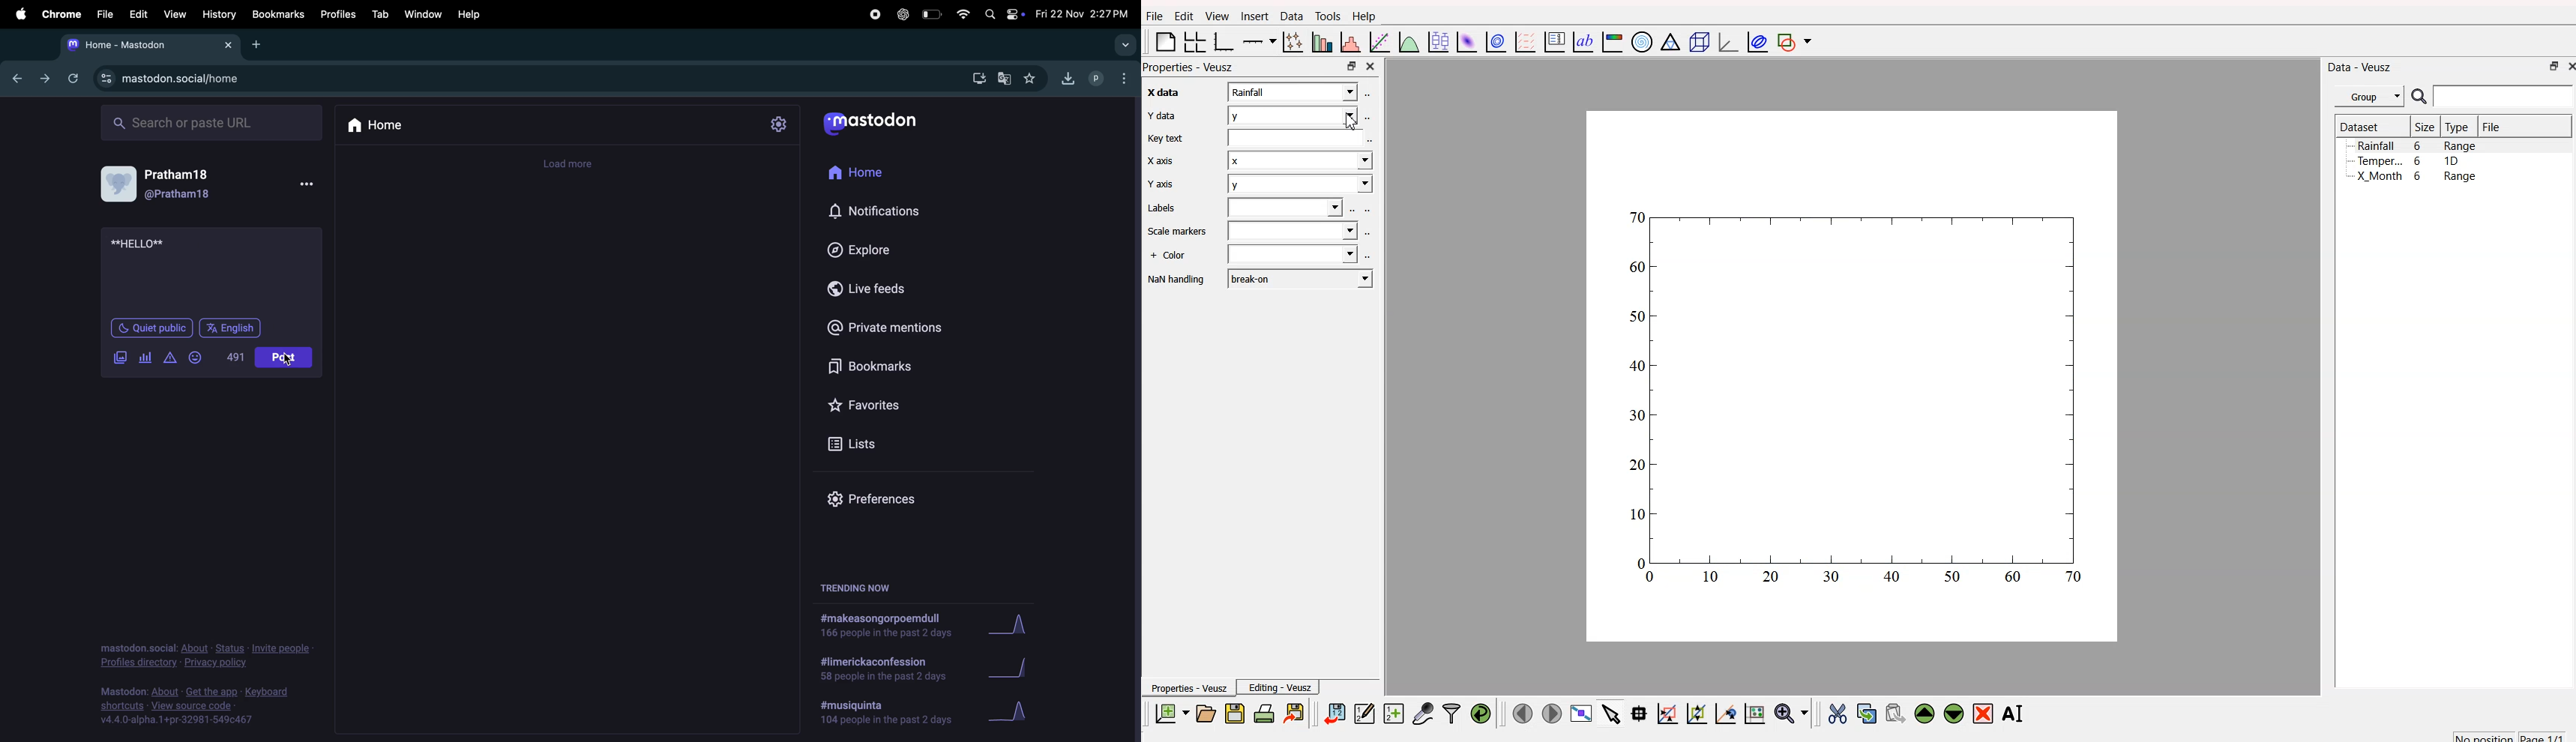  What do you see at coordinates (979, 76) in the screenshot?
I see `downloads` at bounding box center [979, 76].